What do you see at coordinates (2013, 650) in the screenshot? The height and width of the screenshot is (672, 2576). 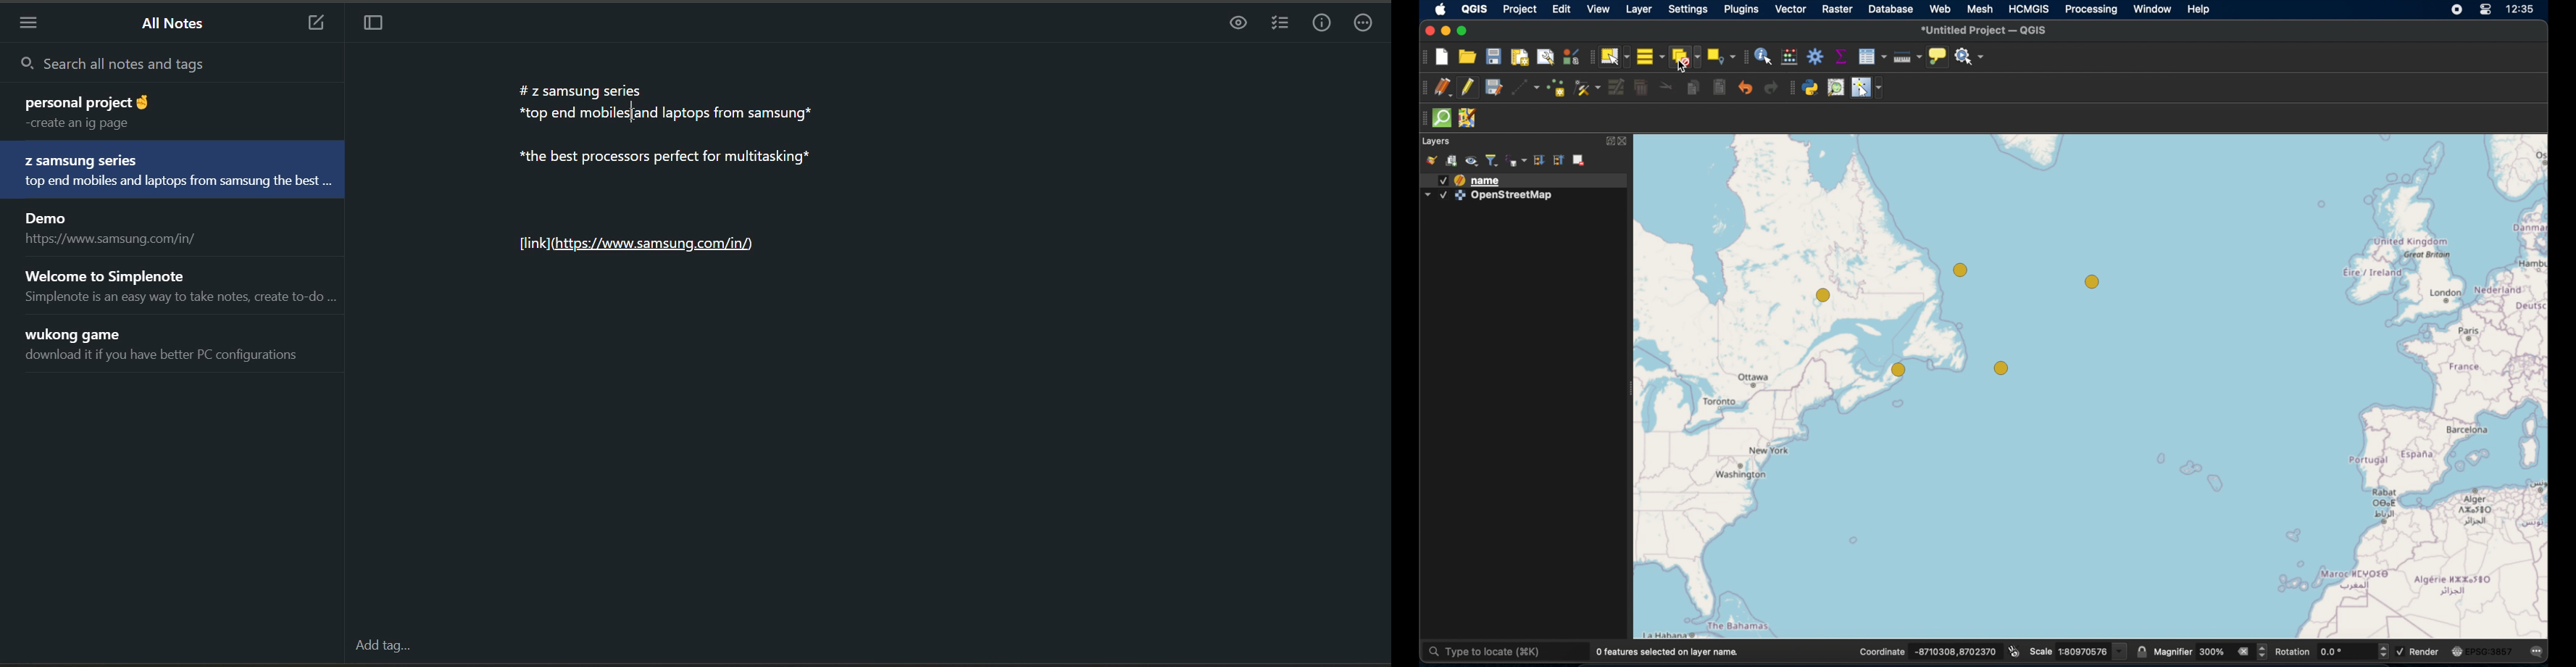 I see `toggle extents and display mouse position ` at bounding box center [2013, 650].